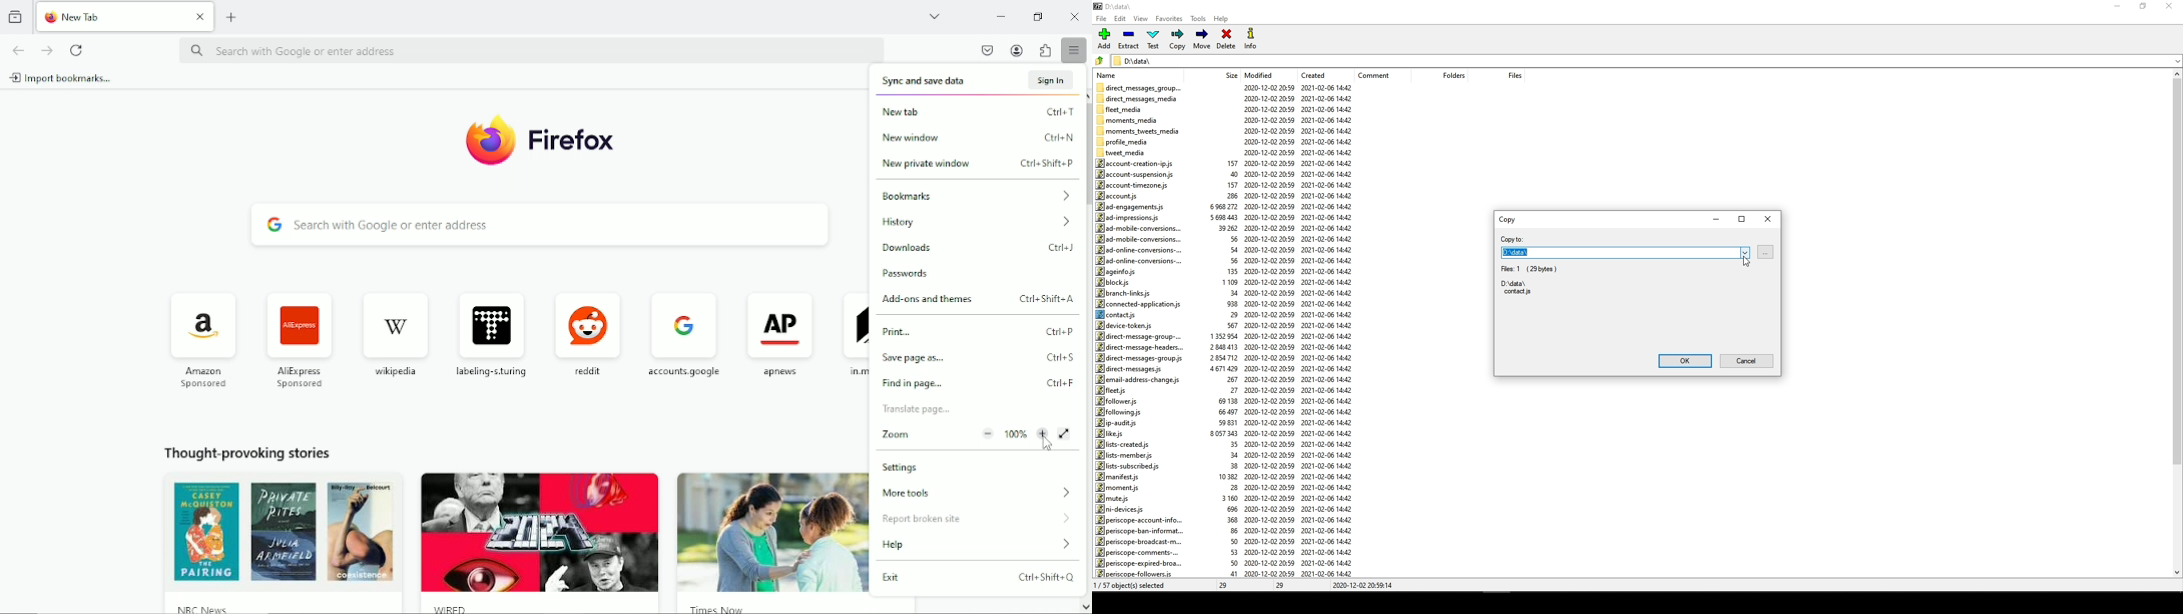  I want to click on Modified, so click(1261, 74).